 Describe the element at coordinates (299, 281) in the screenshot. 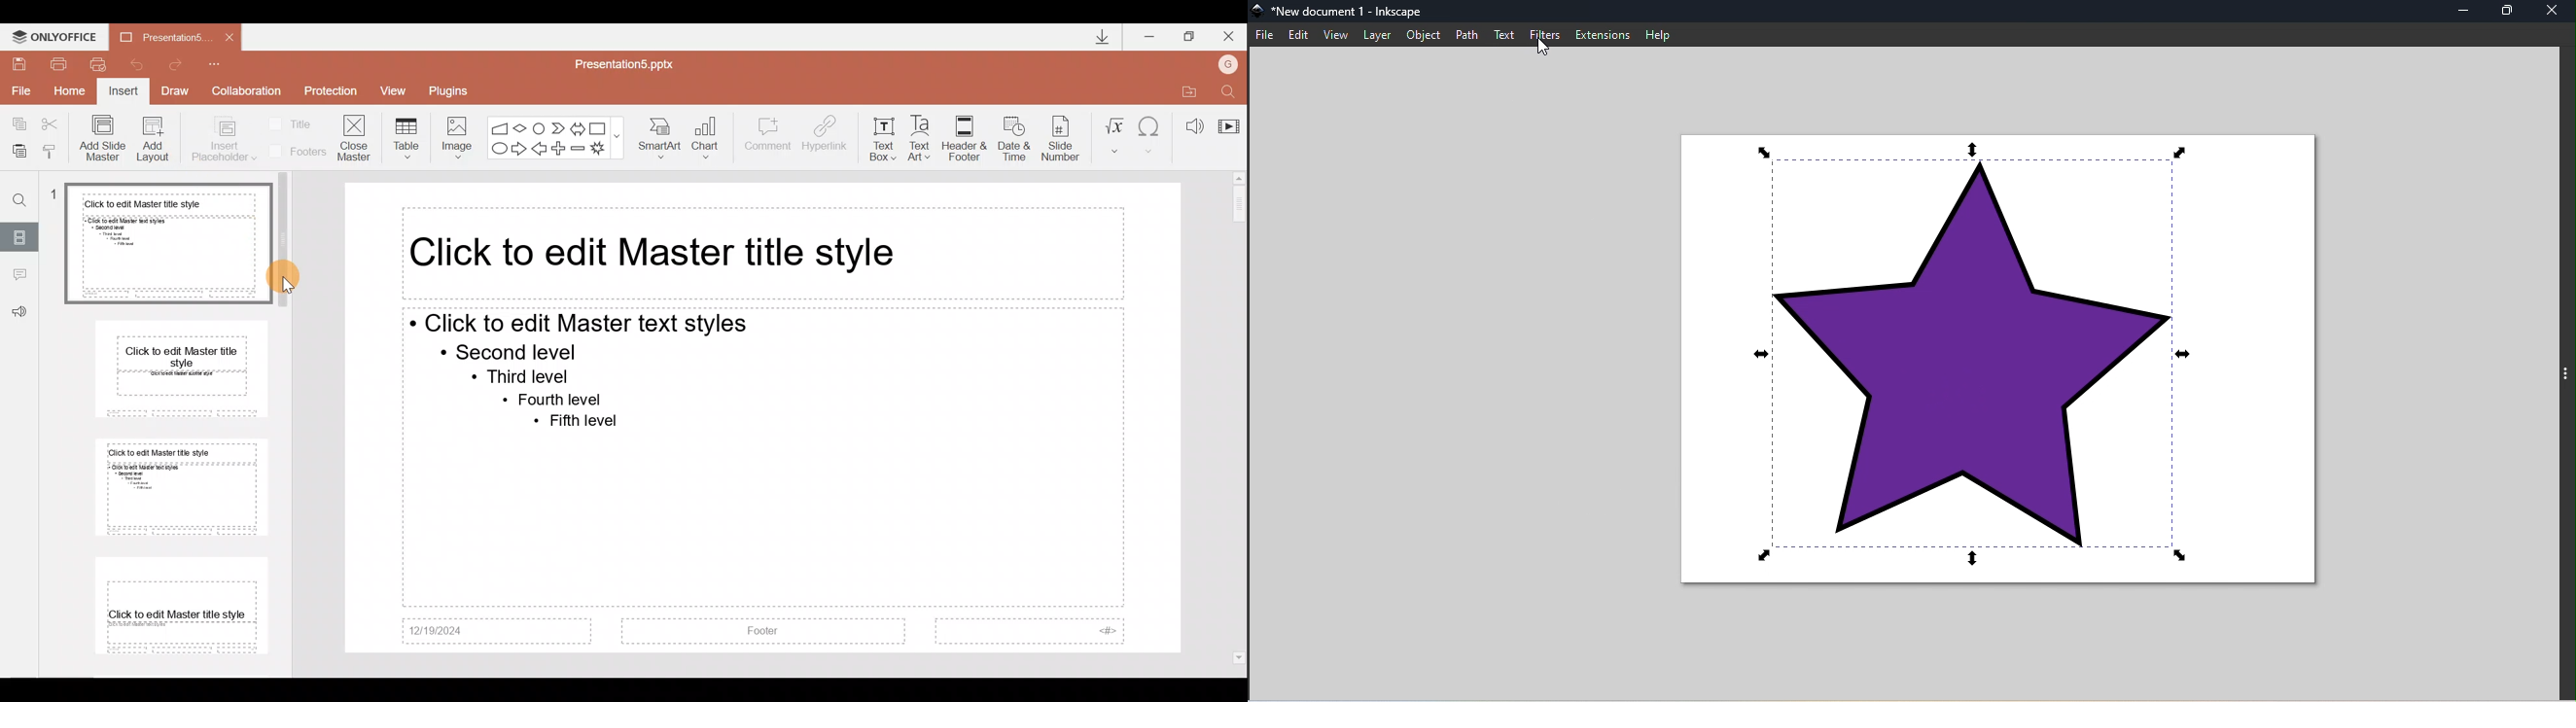

I see `Cursor` at that location.